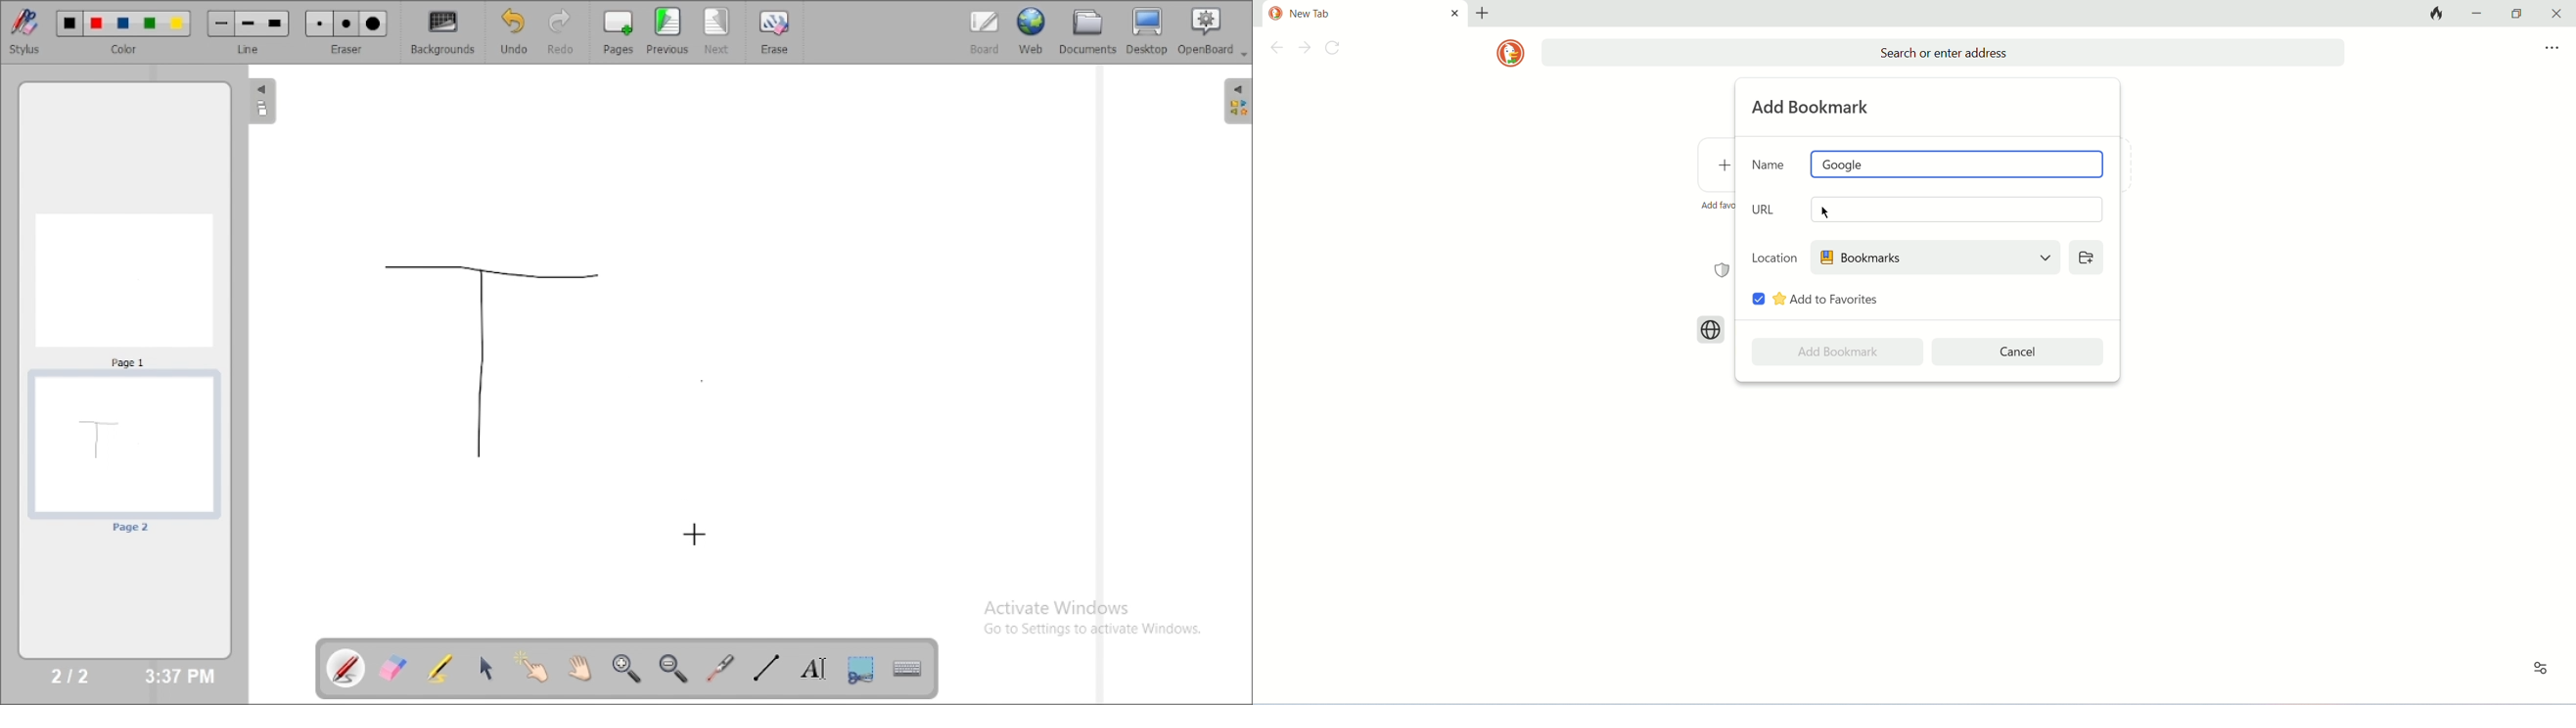  Describe the element at coordinates (1148, 31) in the screenshot. I see `desktop` at that location.